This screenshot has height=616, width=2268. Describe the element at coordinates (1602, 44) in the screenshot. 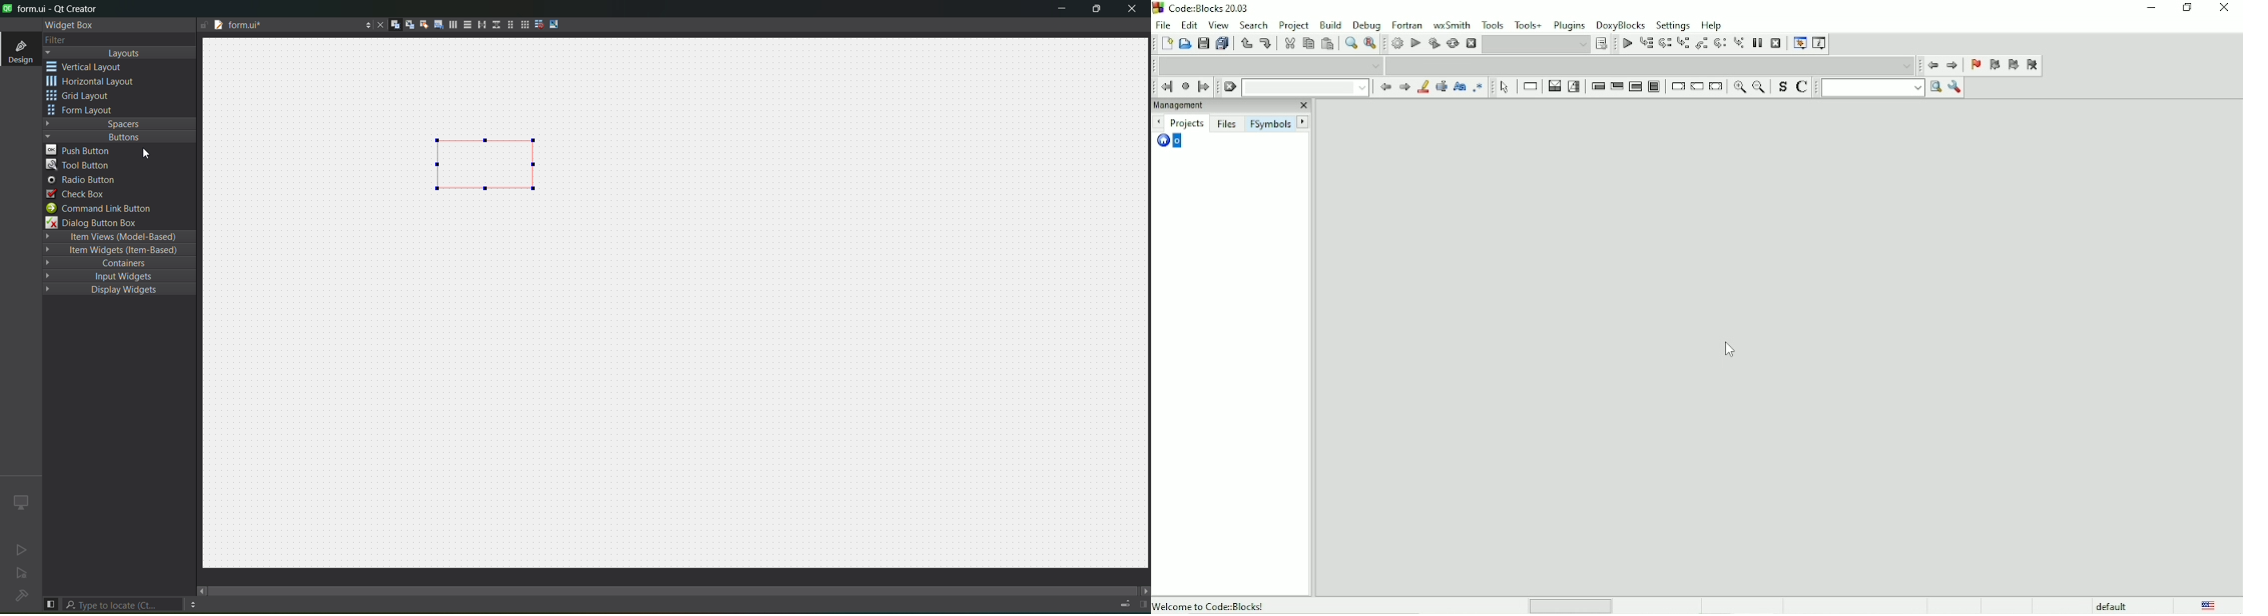

I see `Show the select target dialog` at that location.